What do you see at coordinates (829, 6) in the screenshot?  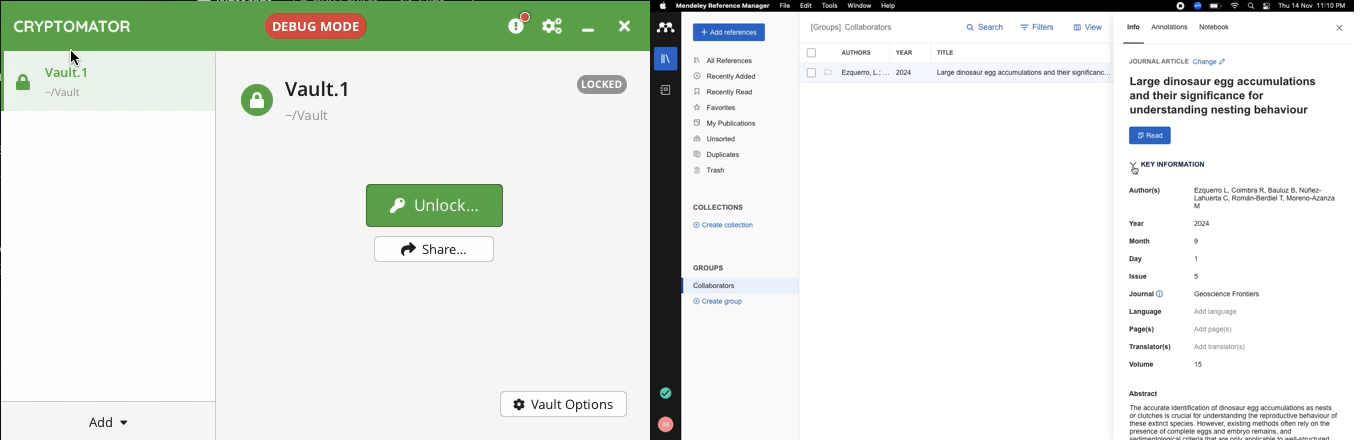 I see `Tools` at bounding box center [829, 6].